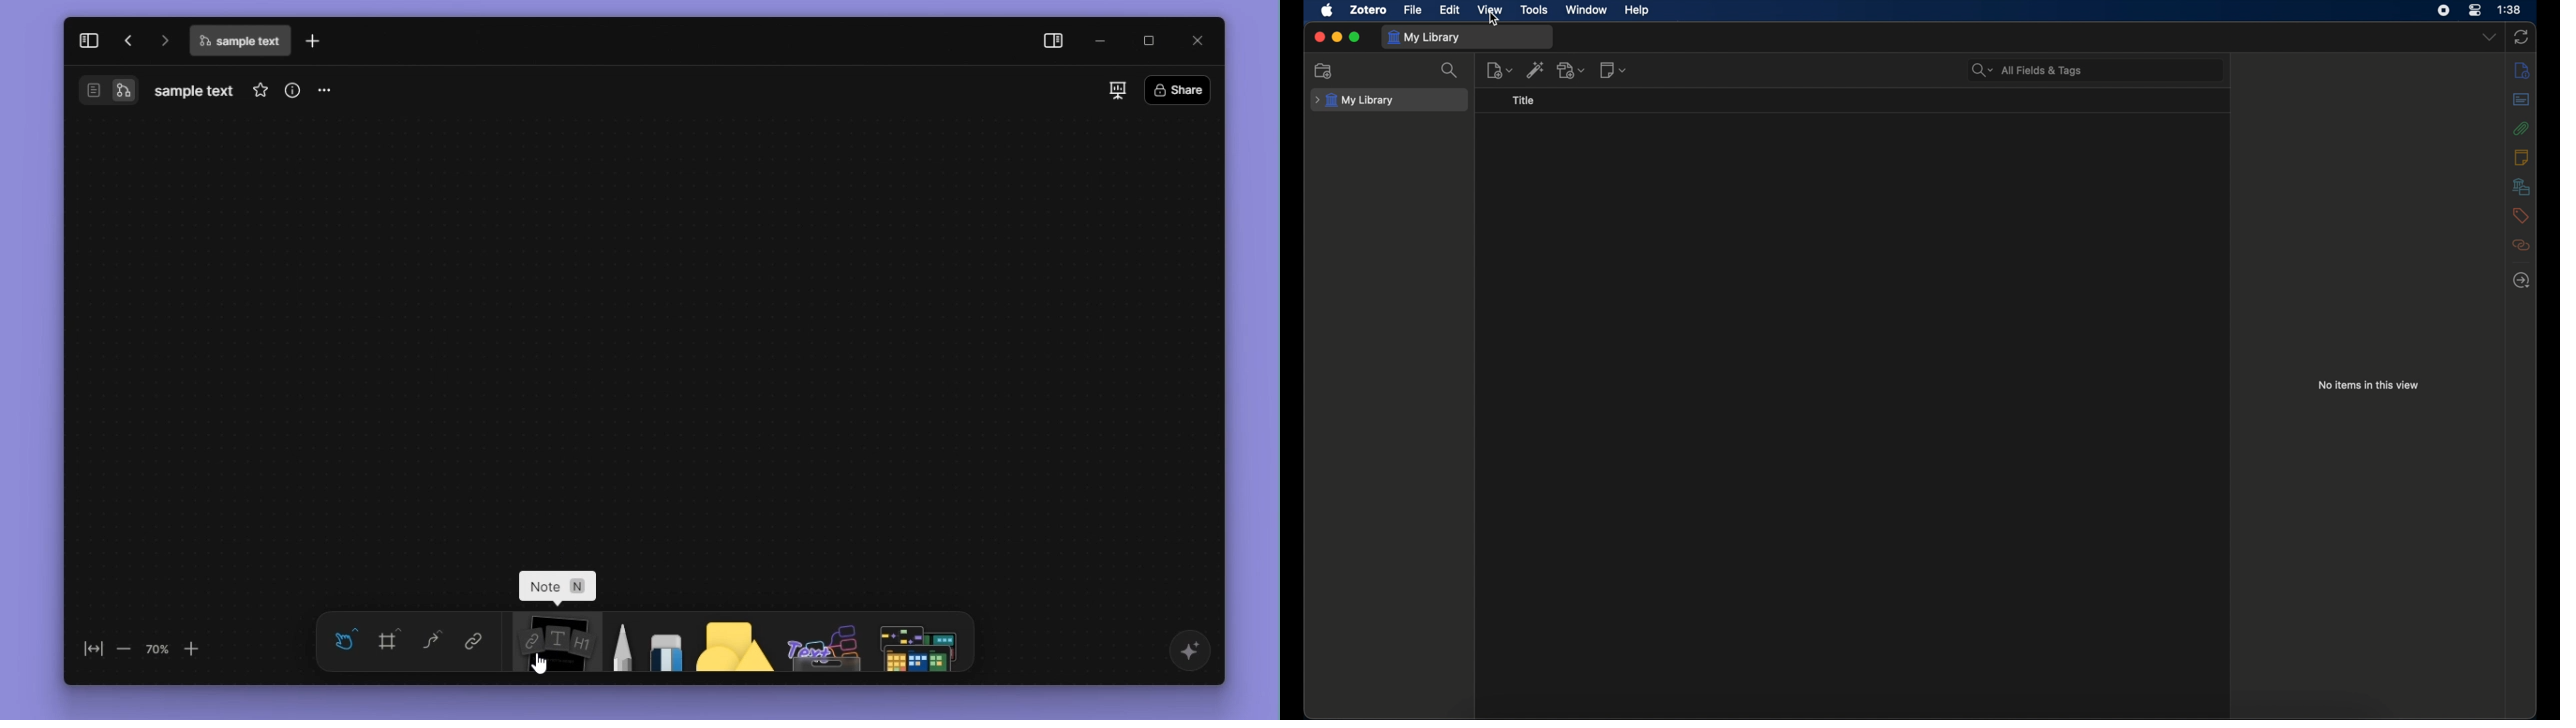  Describe the element at coordinates (1369, 10) in the screenshot. I see `zotero` at that location.